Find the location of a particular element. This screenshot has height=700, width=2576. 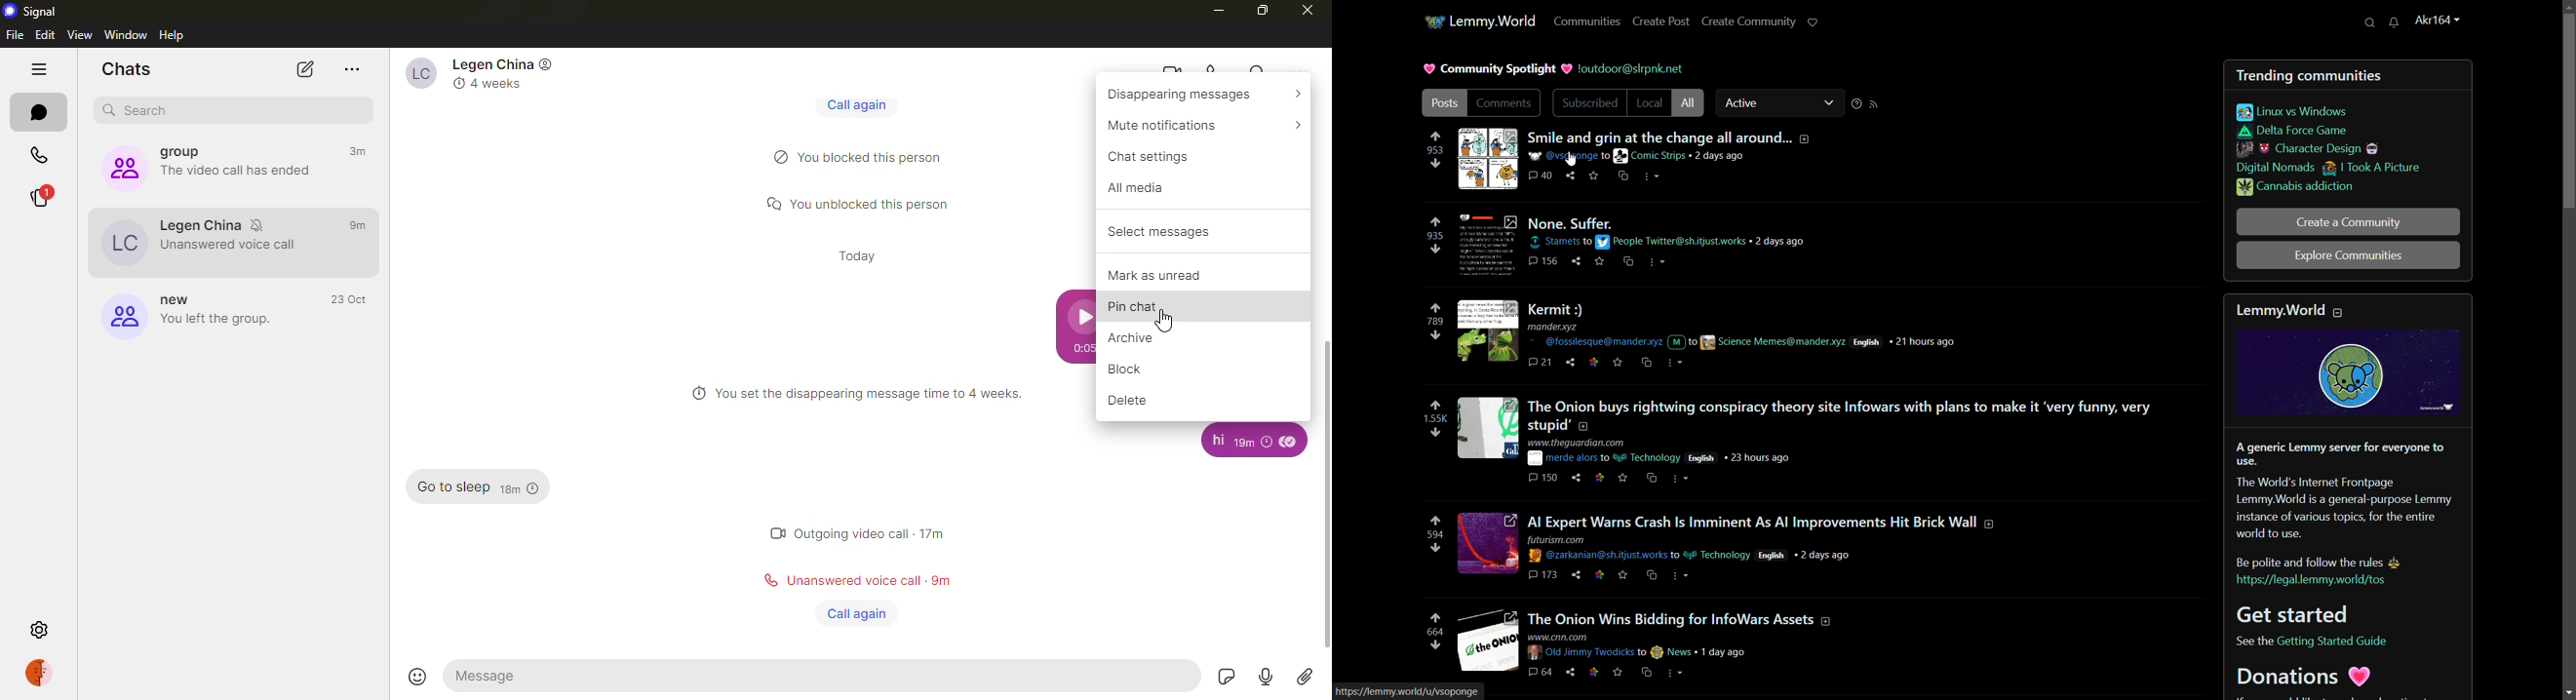

emoji is located at coordinates (412, 676).